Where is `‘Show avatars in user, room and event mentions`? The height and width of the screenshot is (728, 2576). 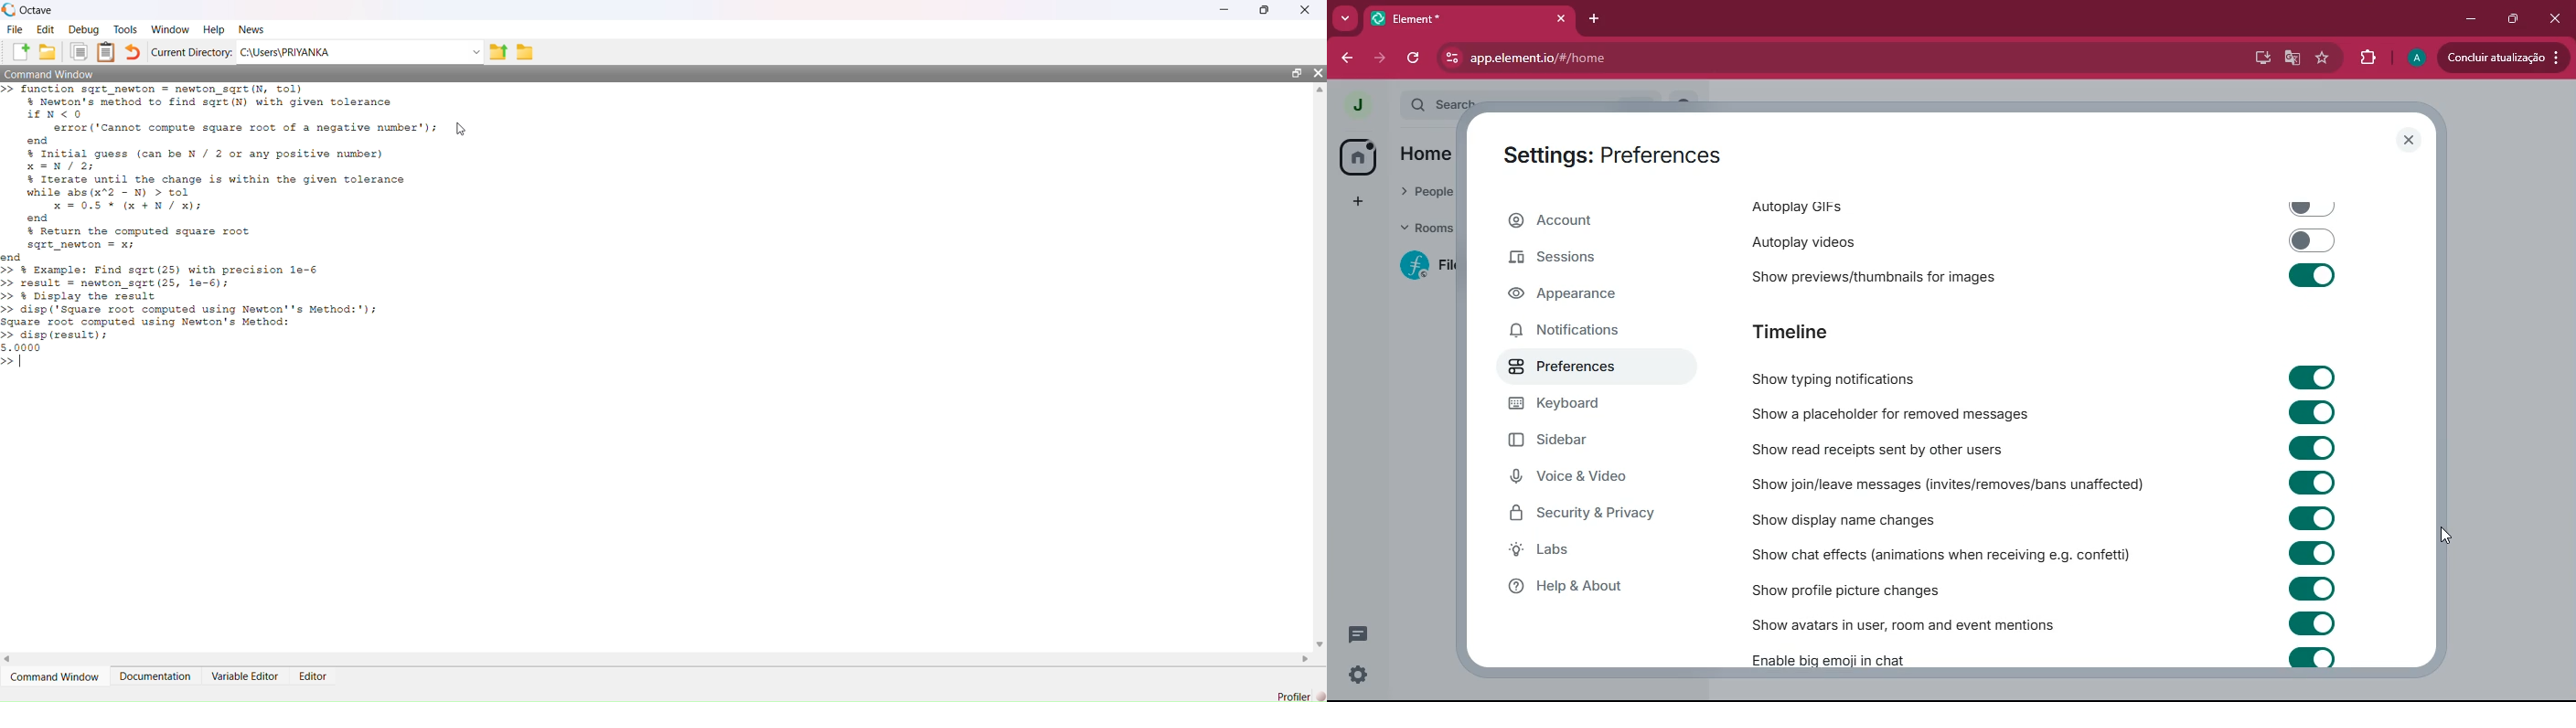
‘Show avatars in user, room and event mentions is located at coordinates (2044, 623).